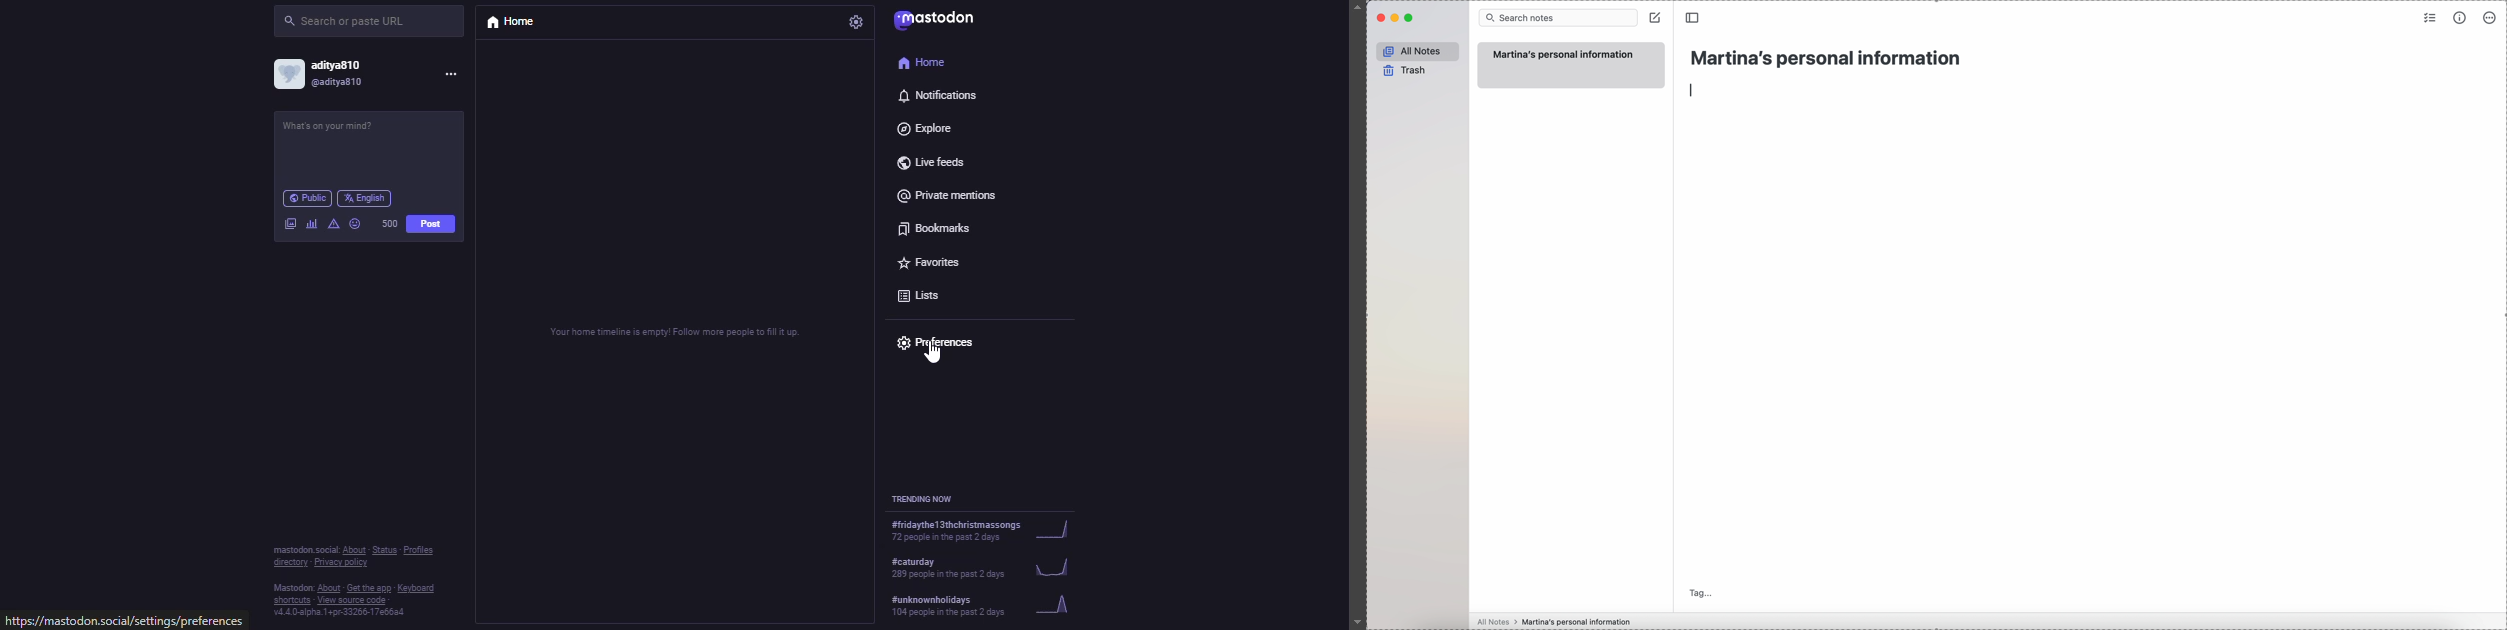  Describe the element at coordinates (938, 20) in the screenshot. I see `mastodon` at that location.